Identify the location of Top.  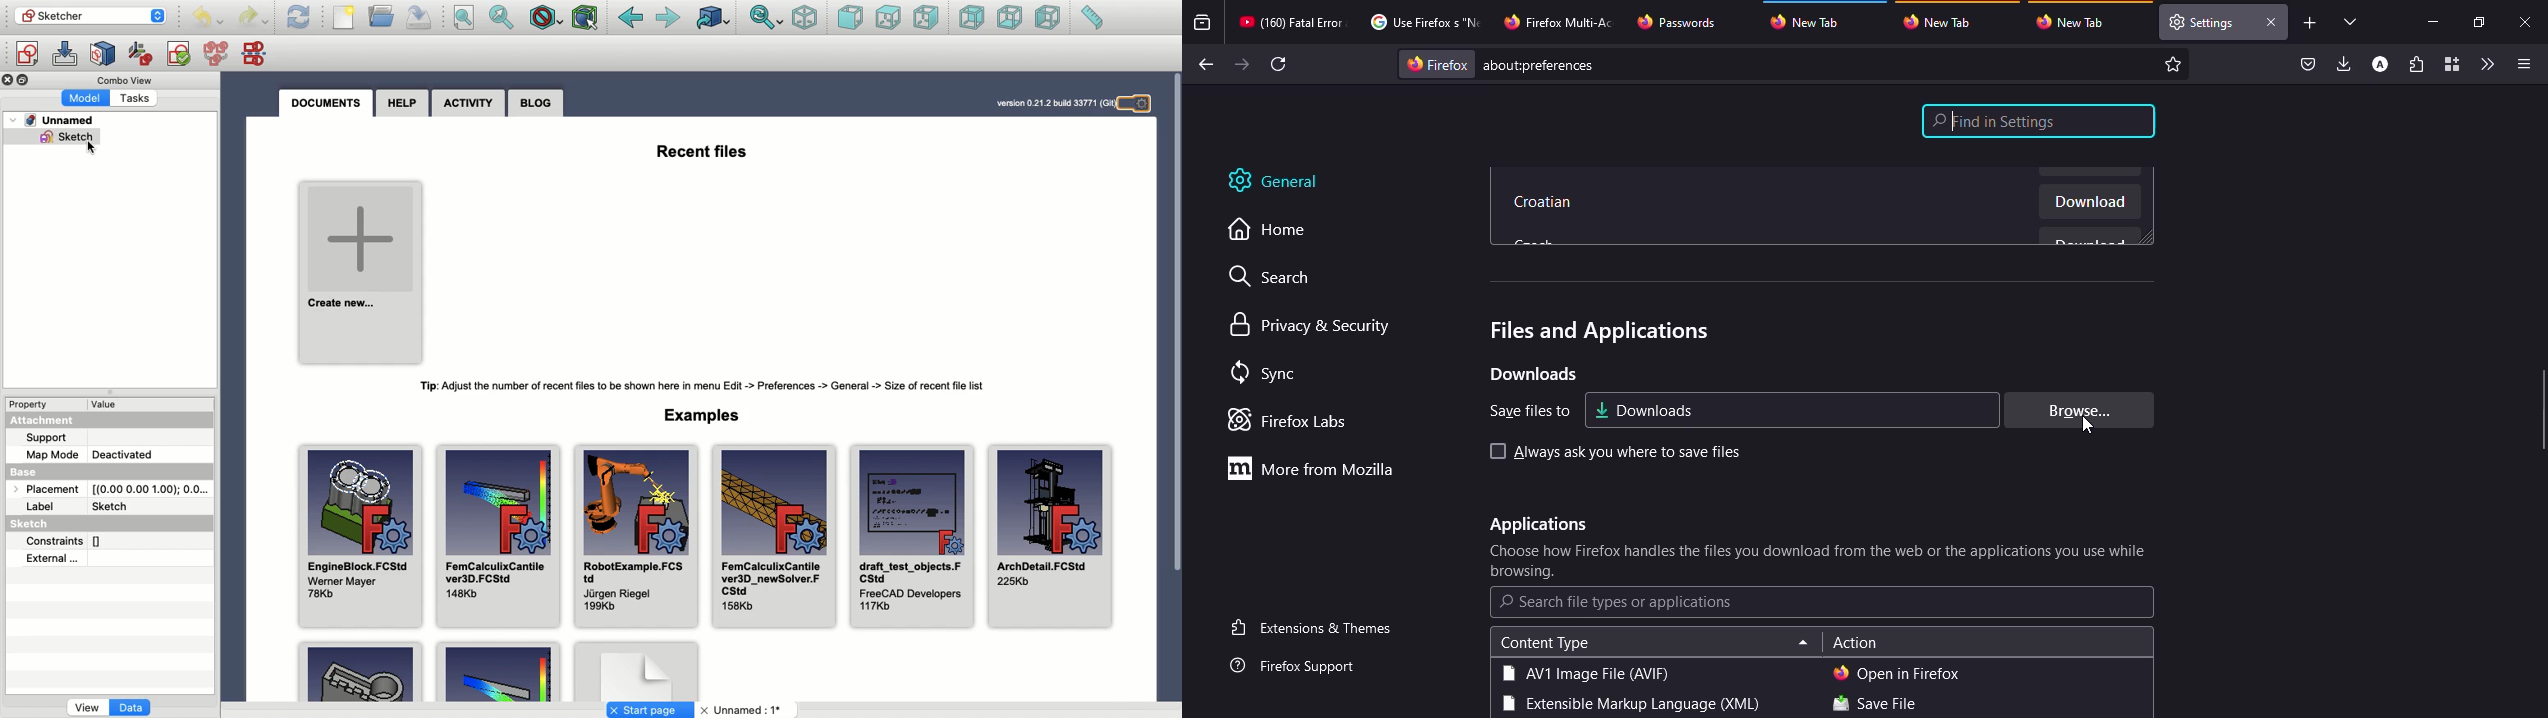
(889, 18).